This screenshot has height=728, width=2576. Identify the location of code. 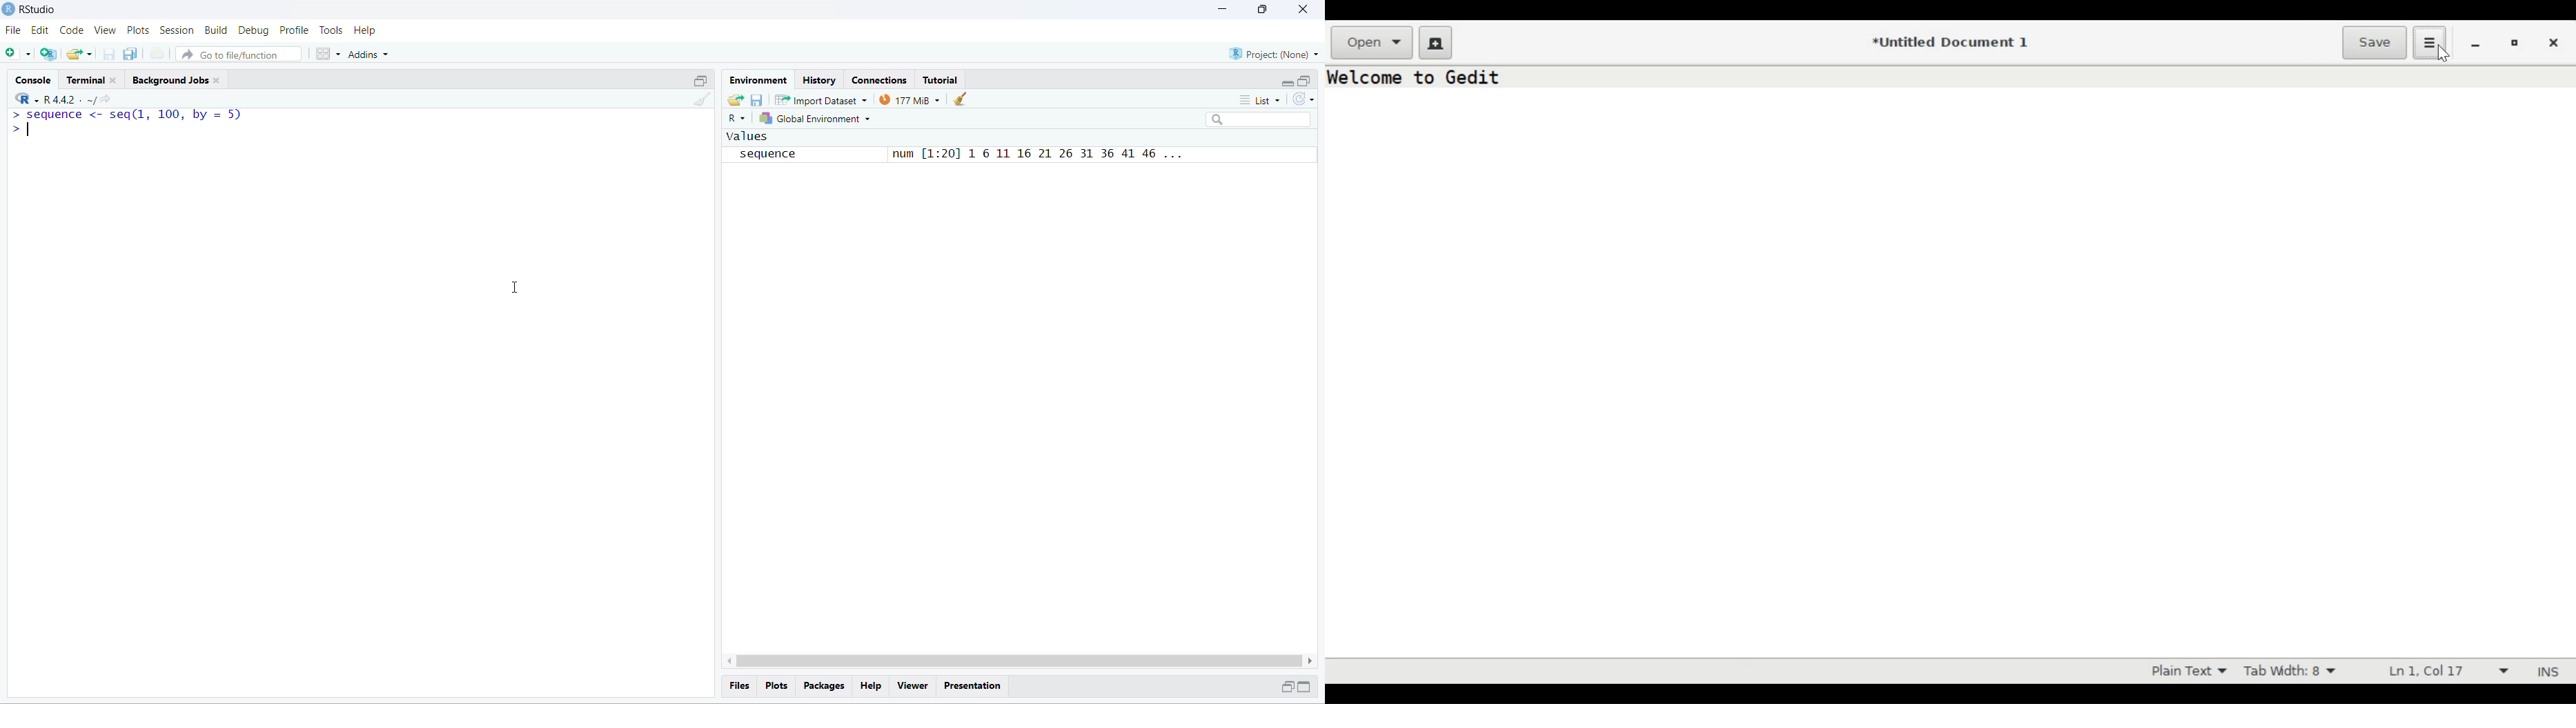
(72, 30).